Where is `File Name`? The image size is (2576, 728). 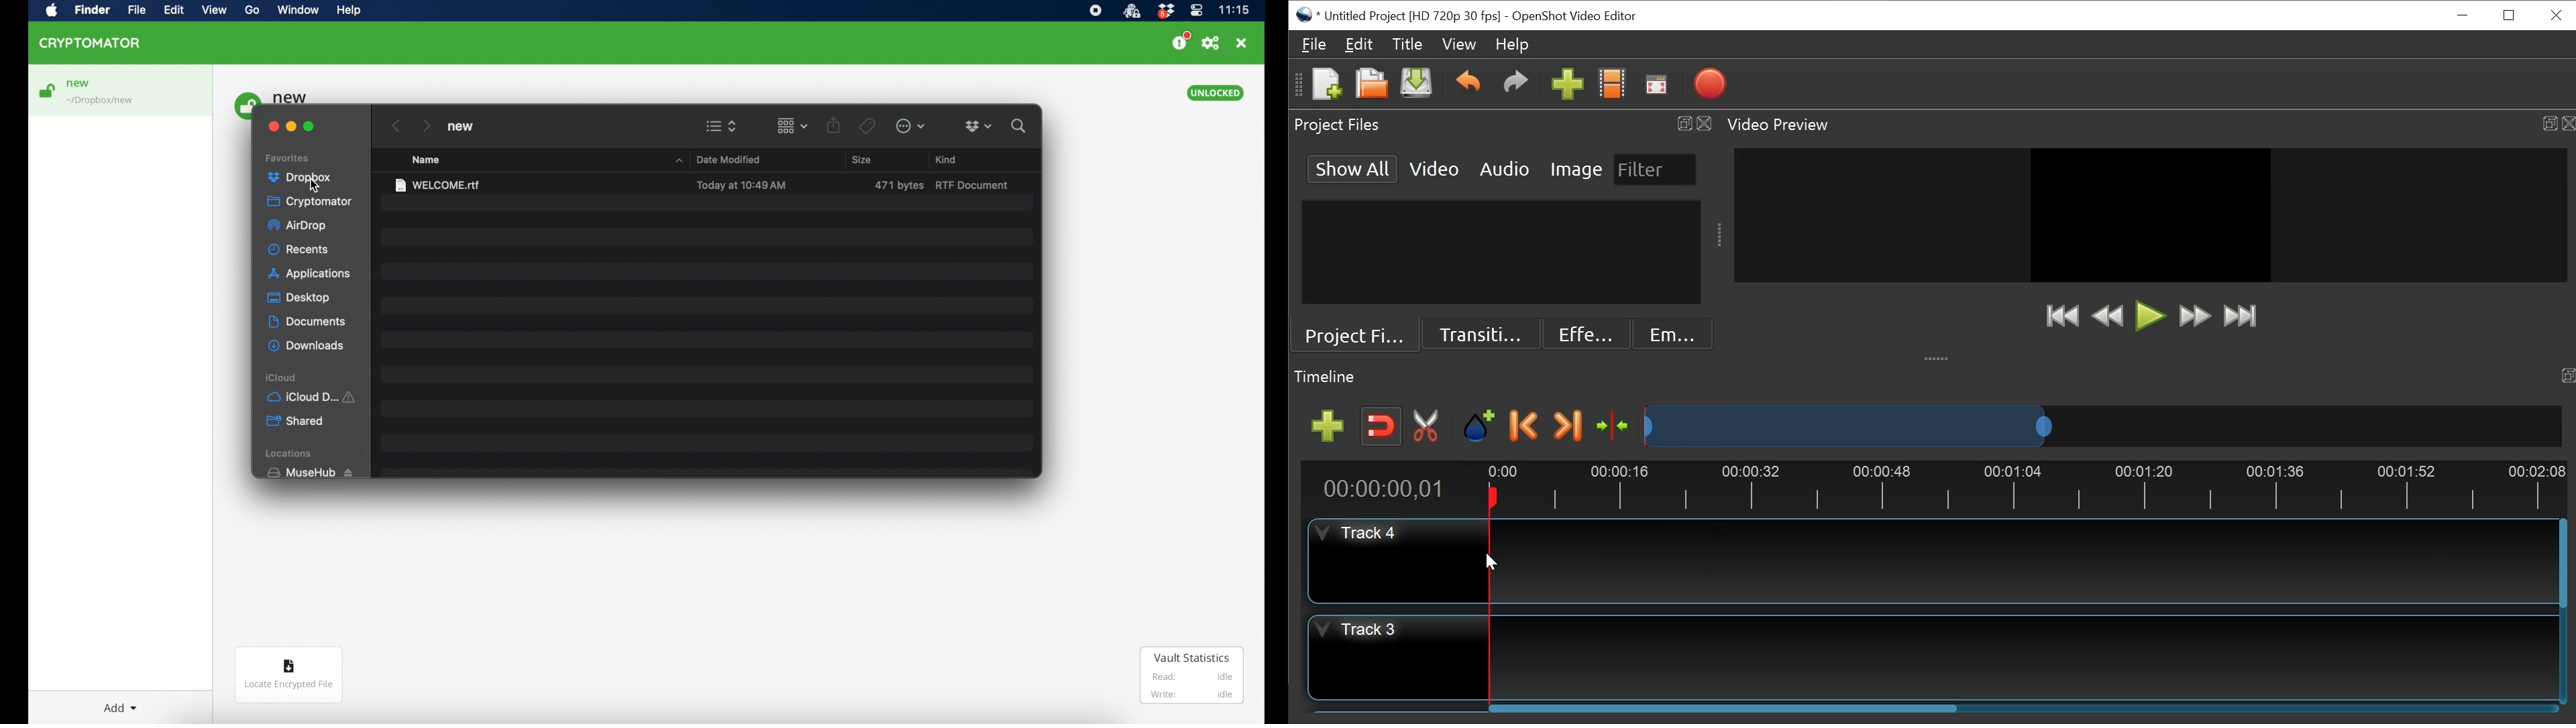
File Name is located at coordinates (1398, 16).